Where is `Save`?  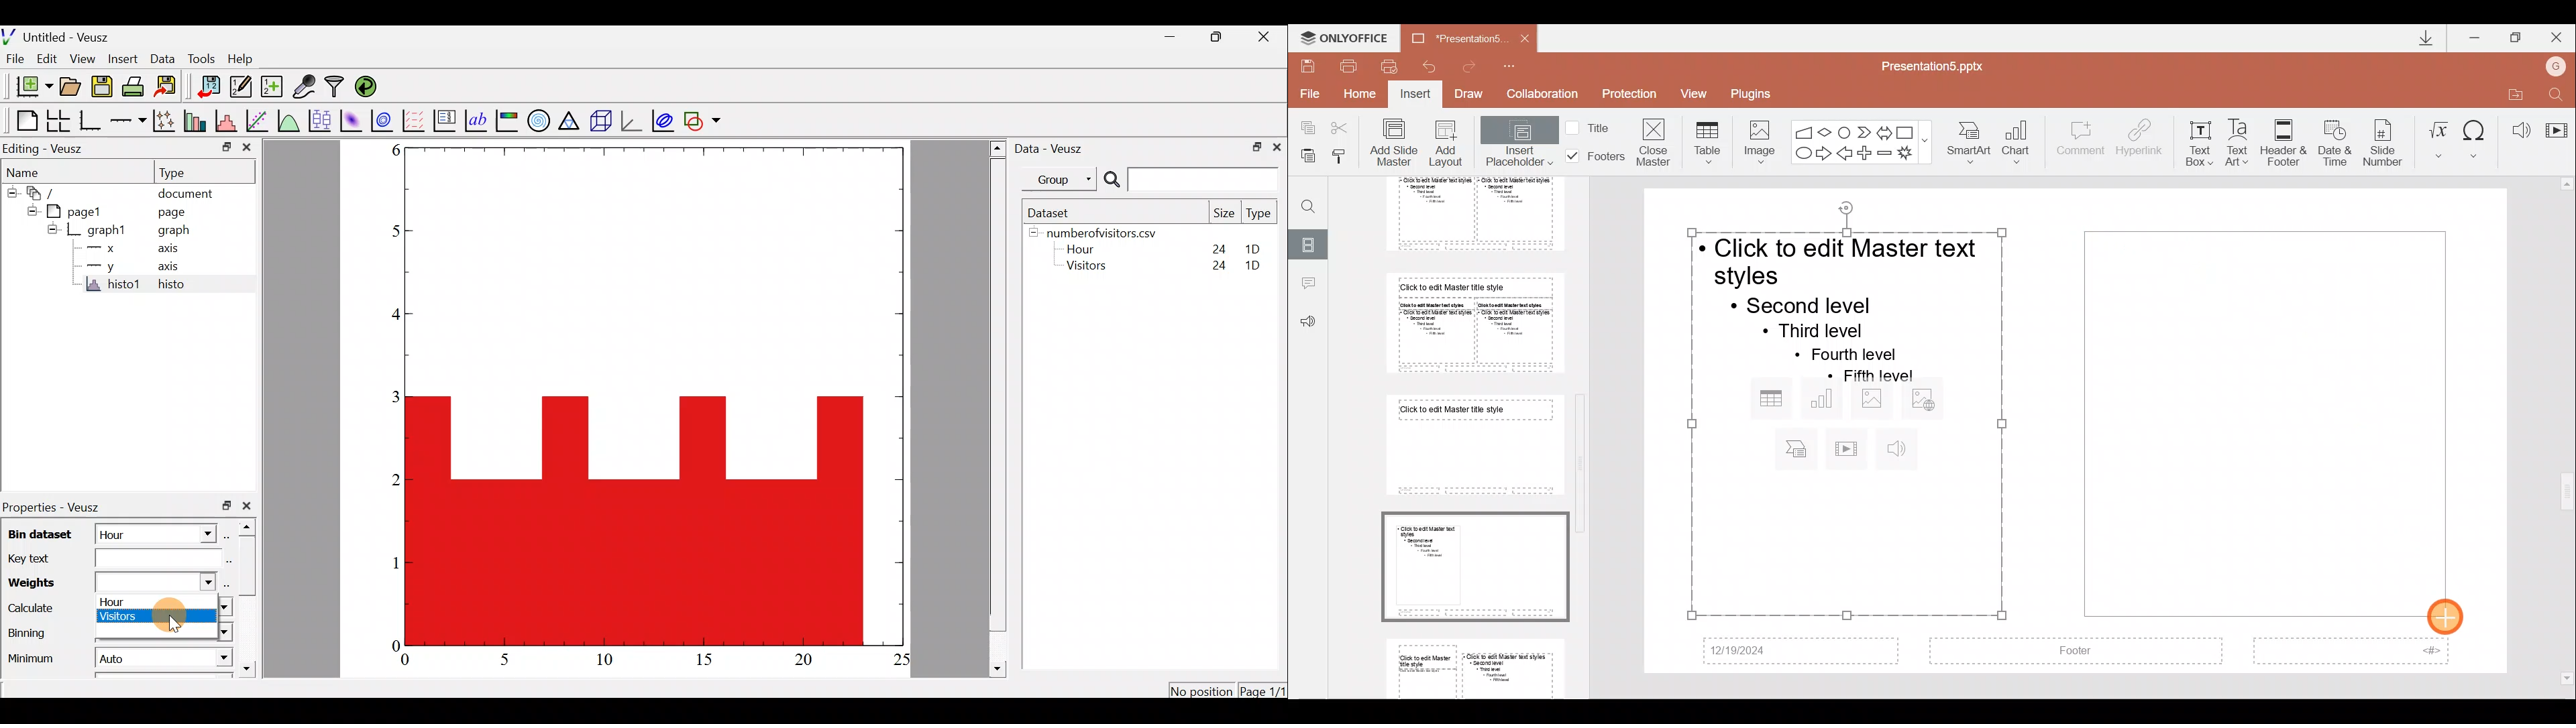
Save is located at coordinates (1308, 64).